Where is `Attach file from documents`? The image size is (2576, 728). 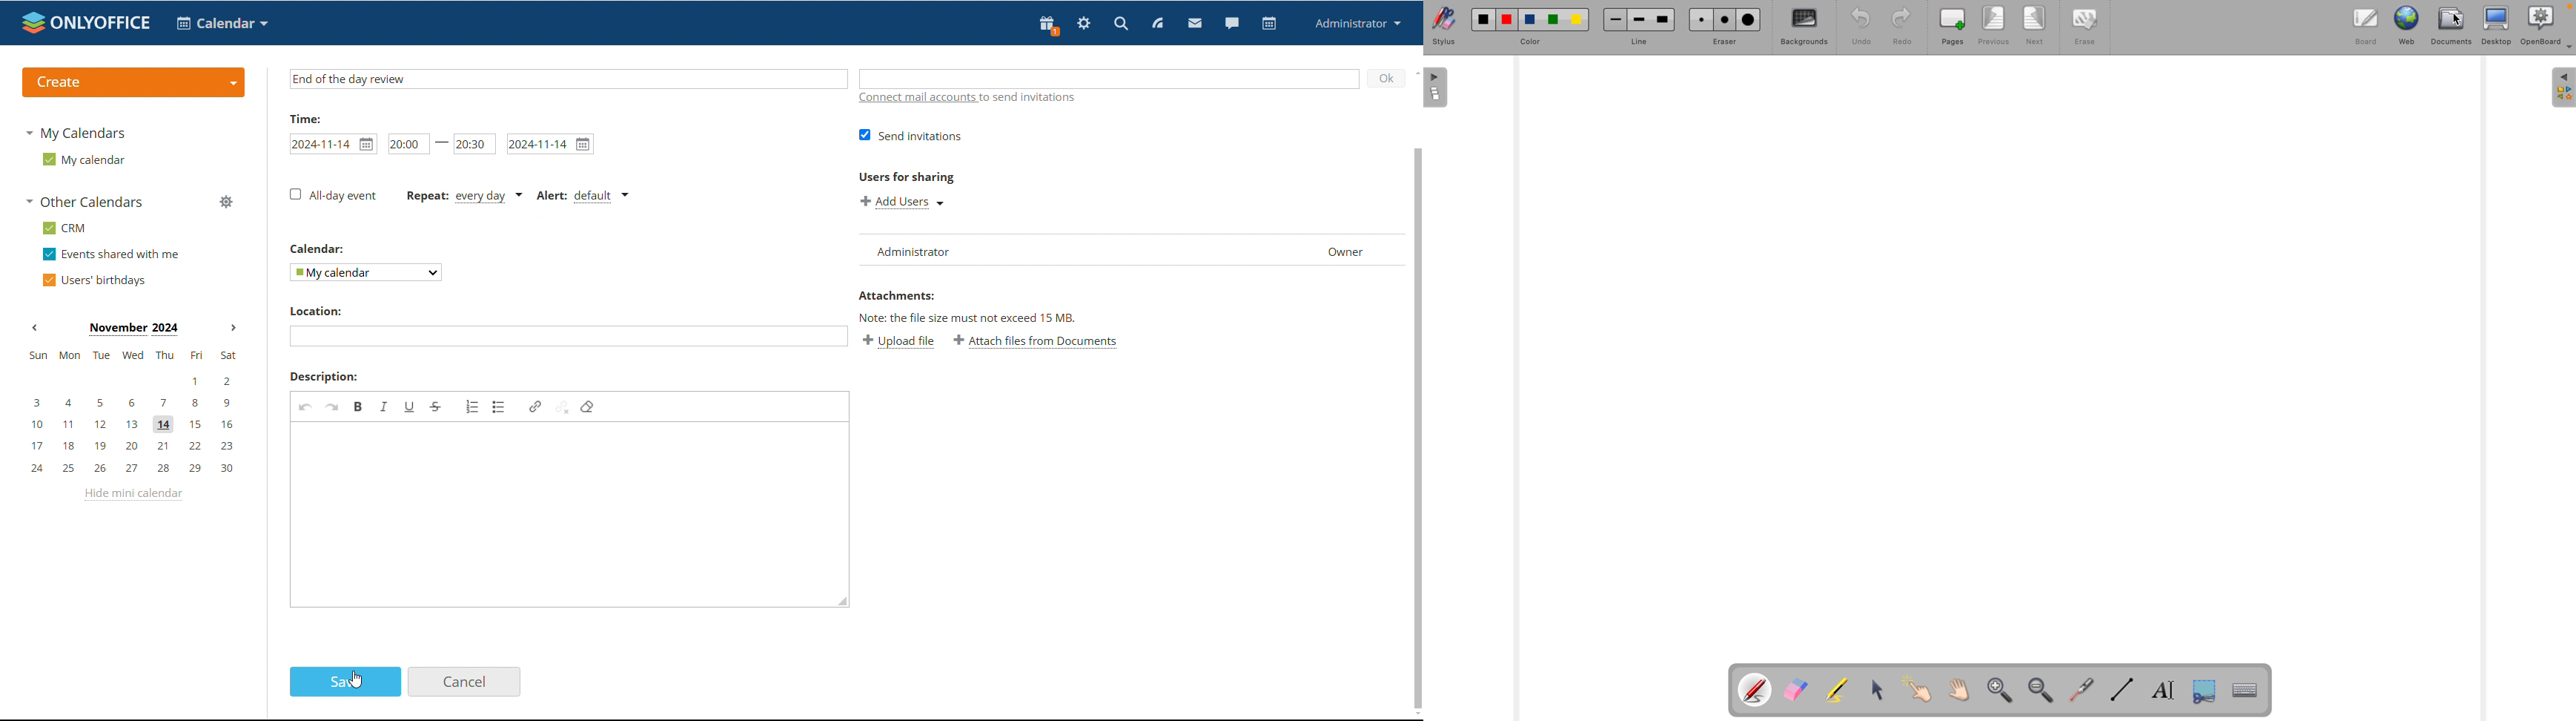
Attach file from documents is located at coordinates (1036, 343).